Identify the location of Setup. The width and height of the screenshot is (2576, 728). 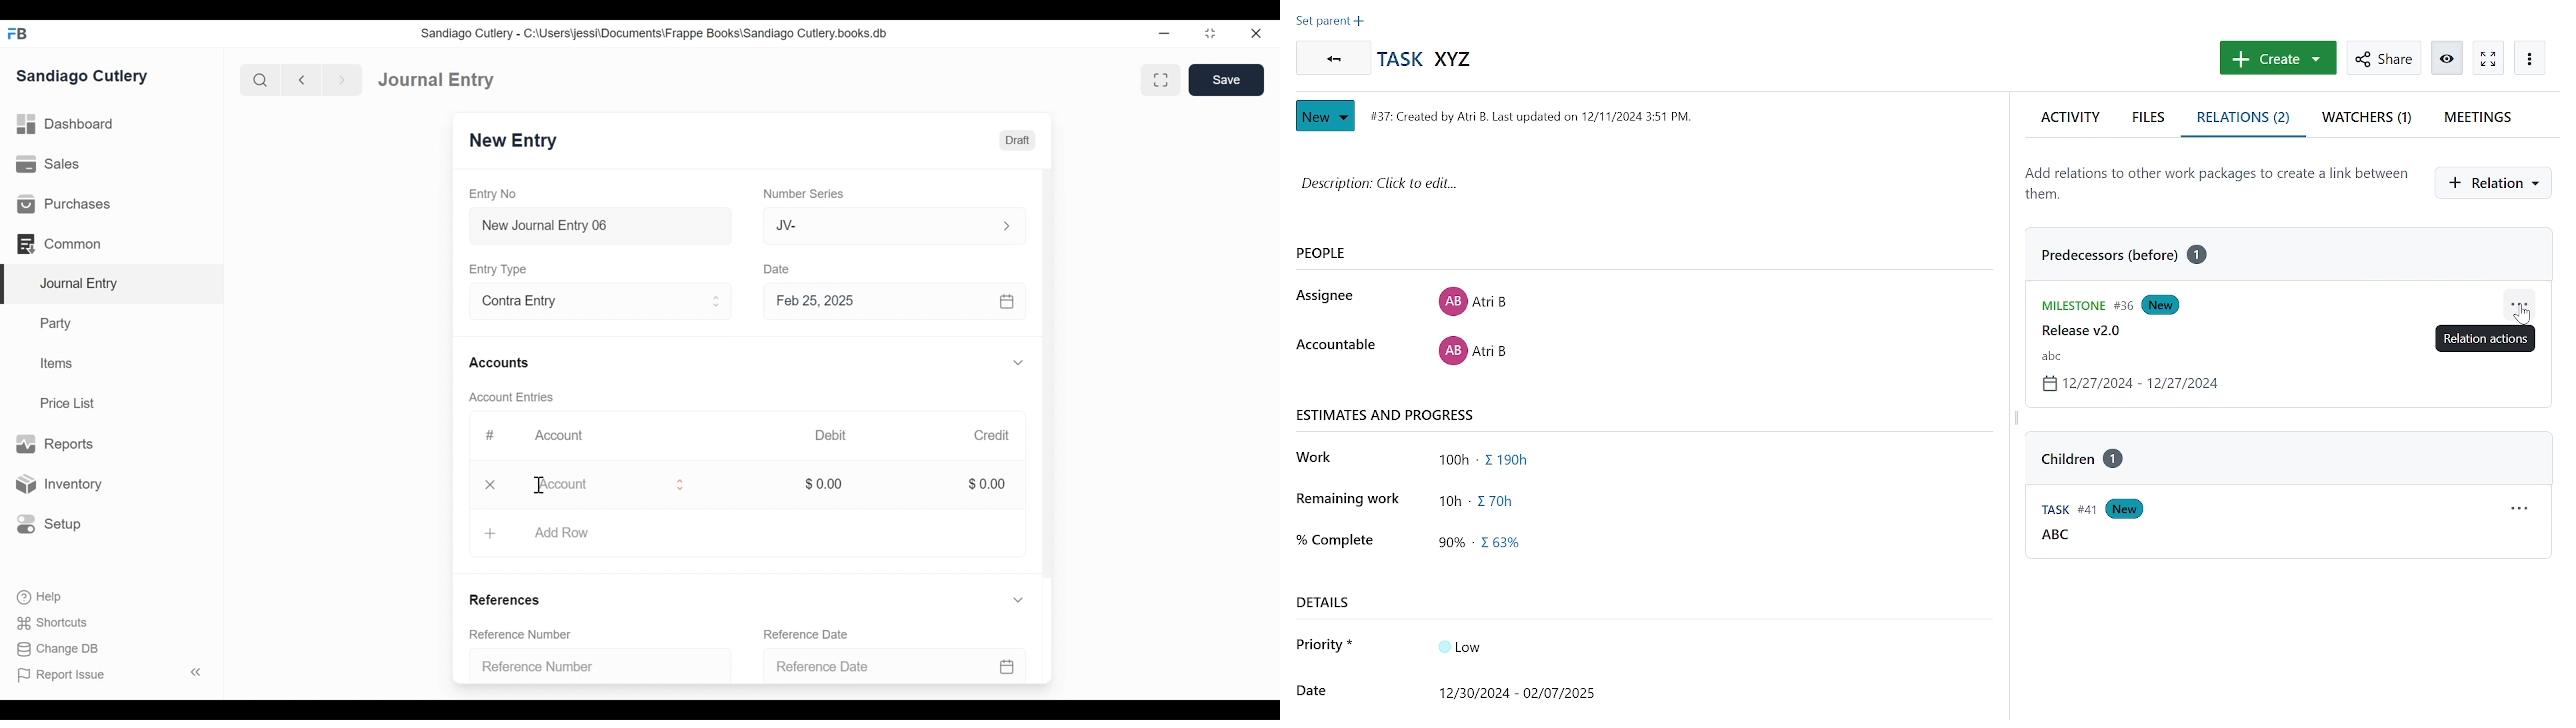
(46, 523).